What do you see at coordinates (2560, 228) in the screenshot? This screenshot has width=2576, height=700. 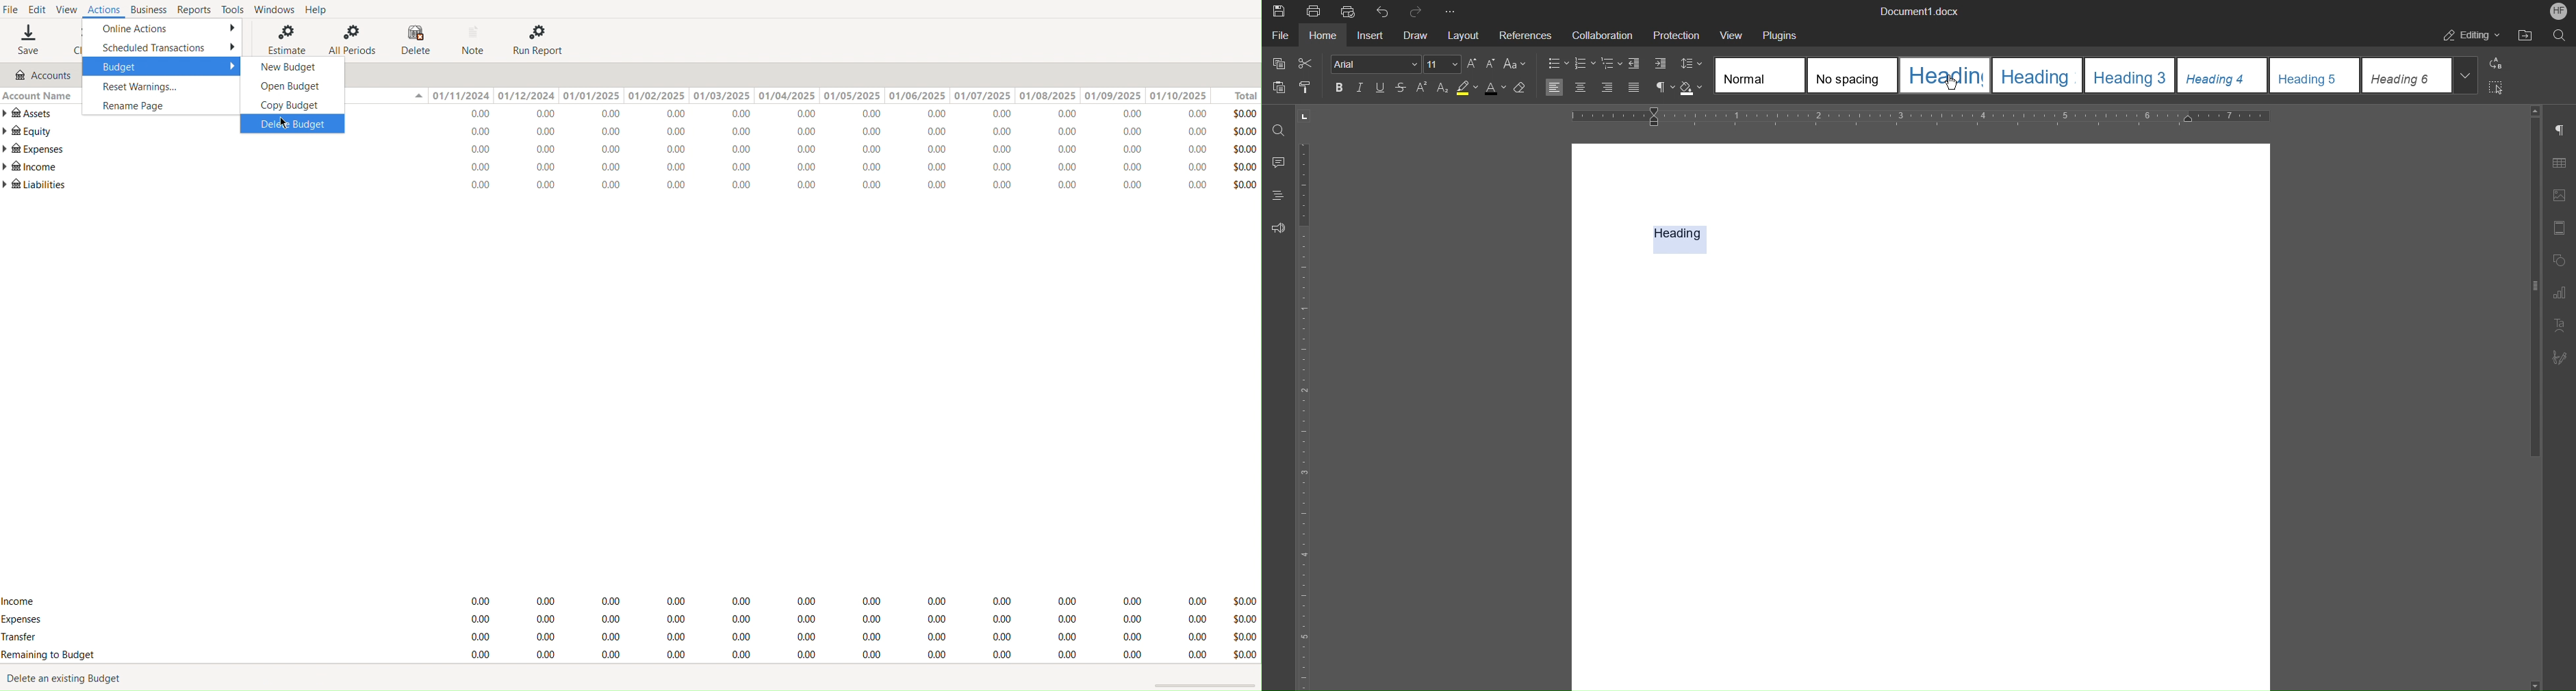 I see `Header/Footer` at bounding box center [2560, 228].